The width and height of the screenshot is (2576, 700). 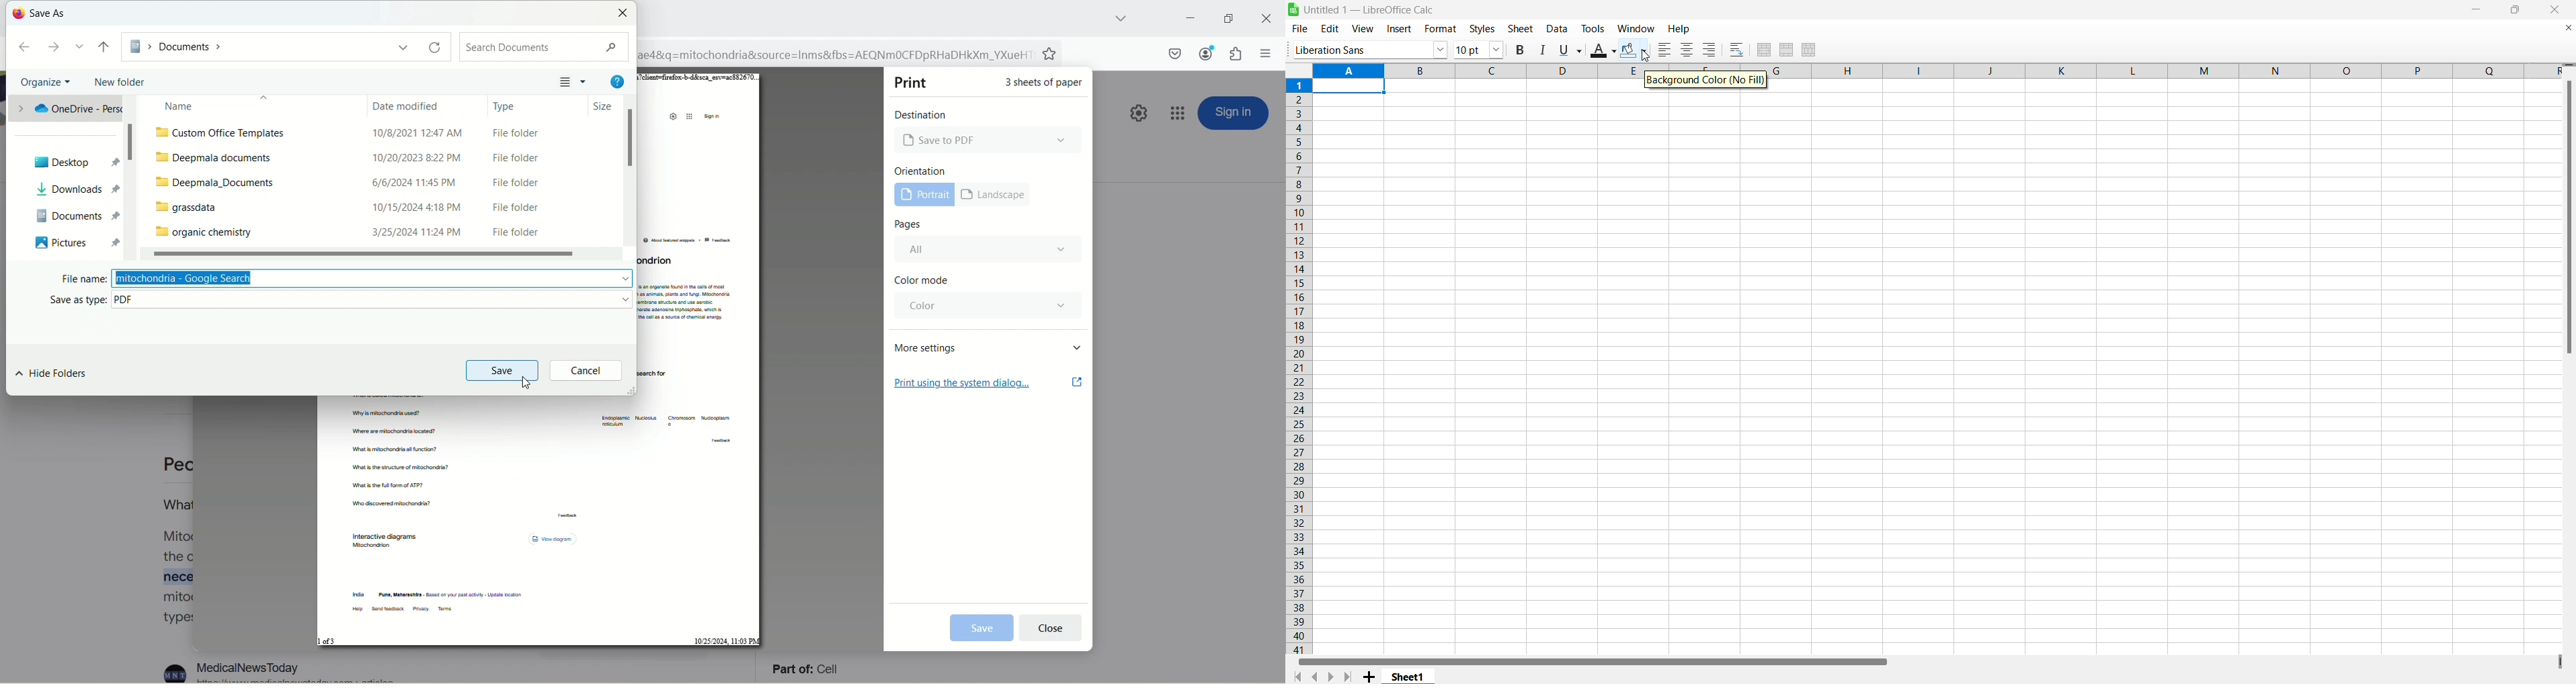 I want to click on deepmala_Documents, so click(x=381, y=180).